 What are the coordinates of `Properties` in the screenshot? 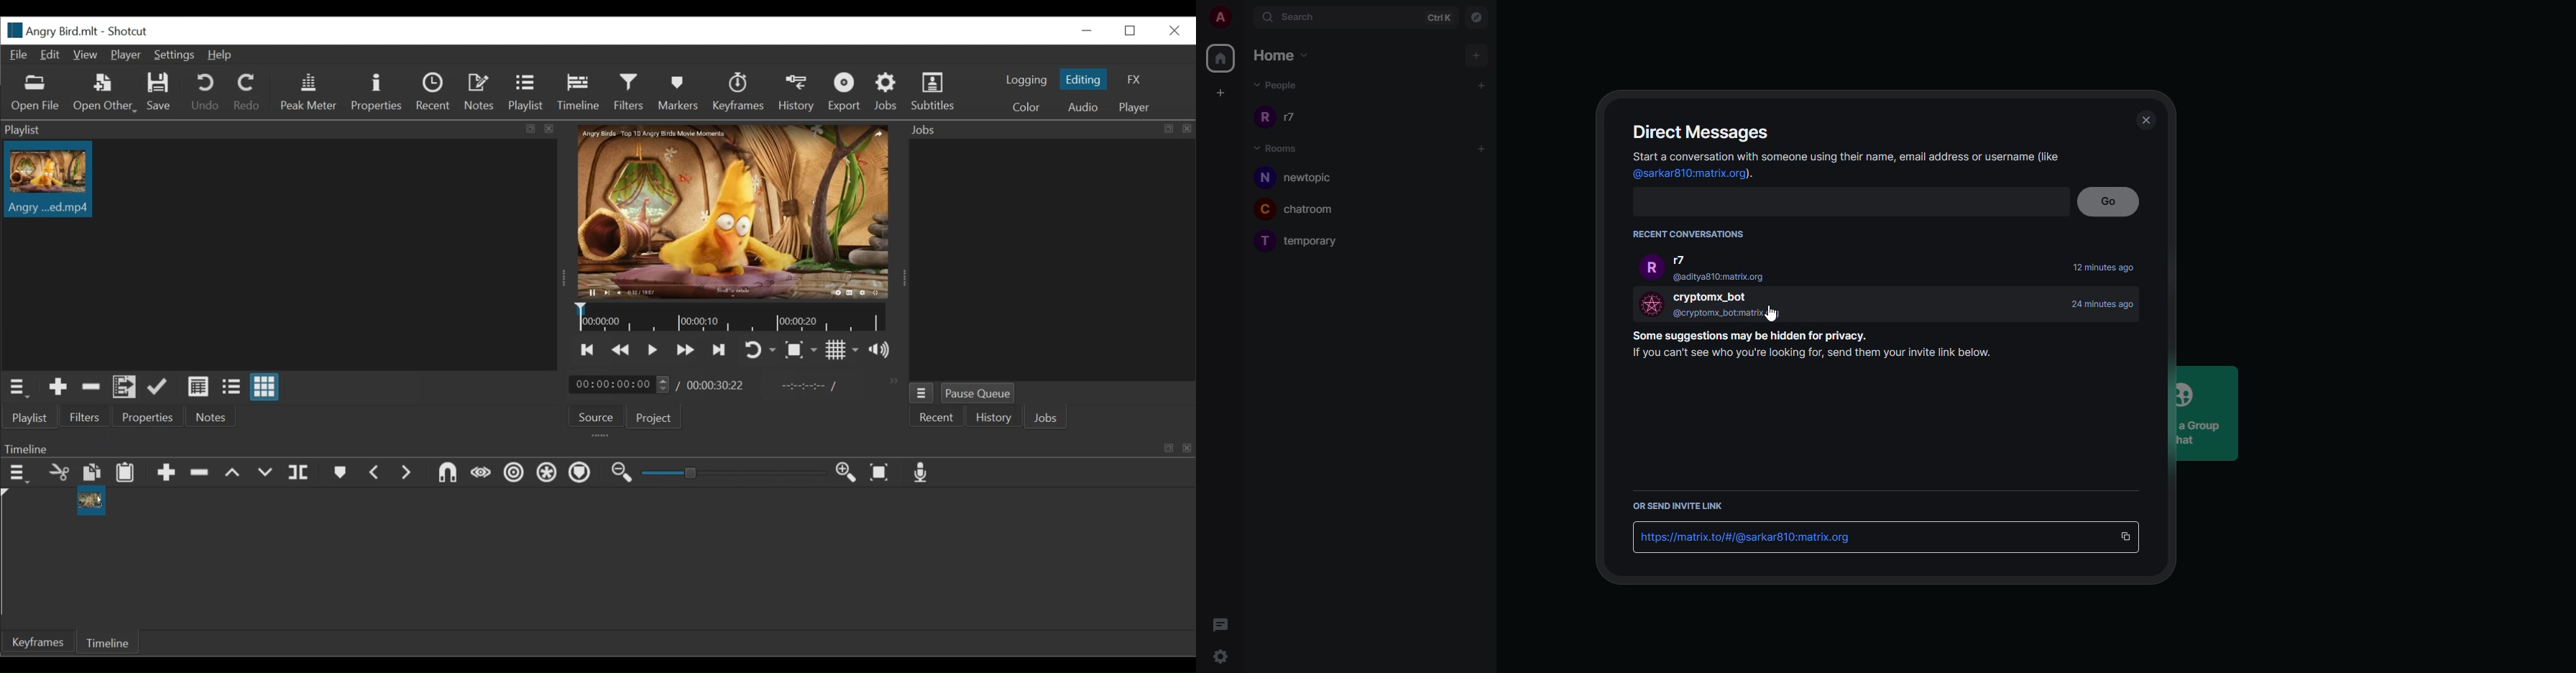 It's located at (376, 92).